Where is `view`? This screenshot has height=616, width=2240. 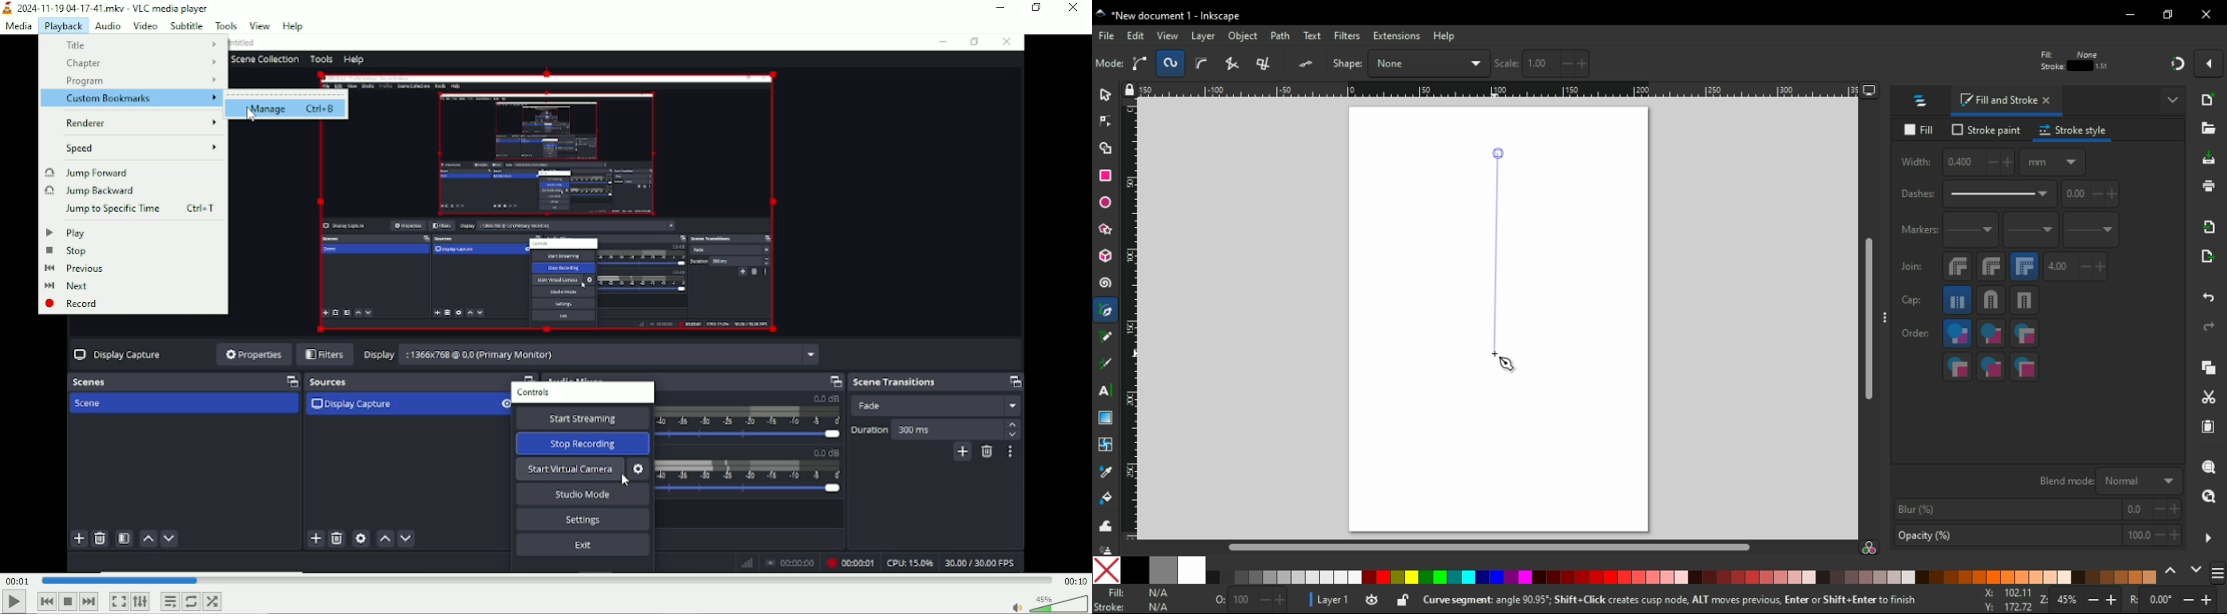 view is located at coordinates (1168, 35).